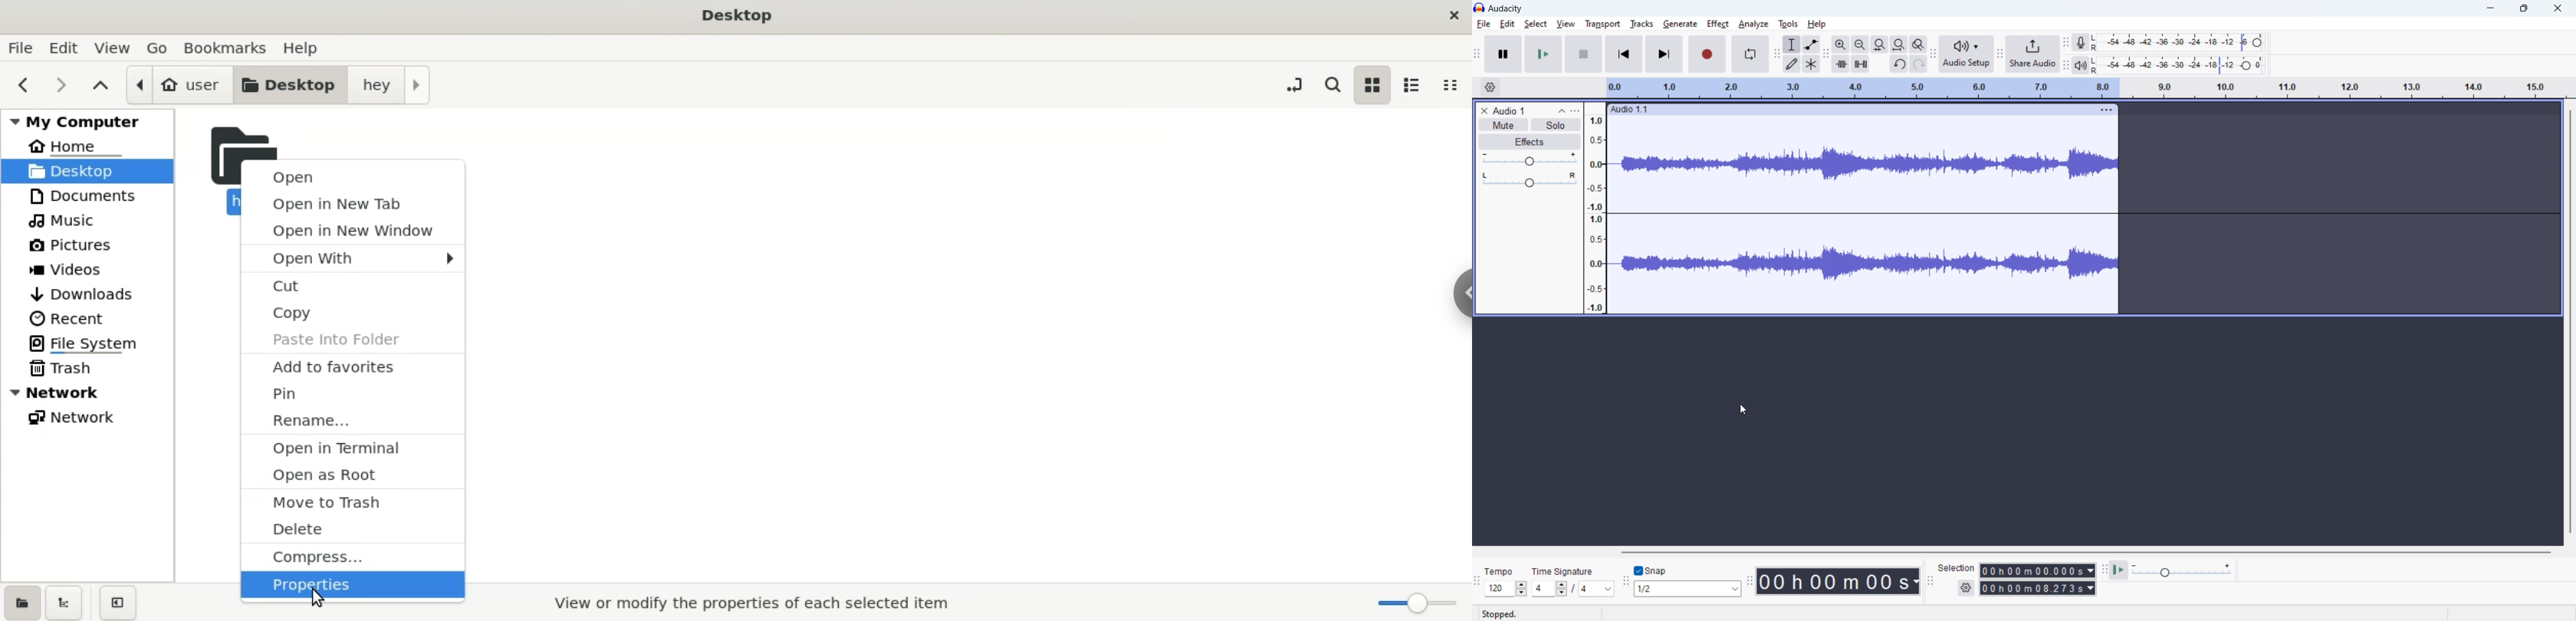 Image resolution: width=2576 pixels, height=644 pixels. I want to click on selection toolbar, so click(1930, 580).